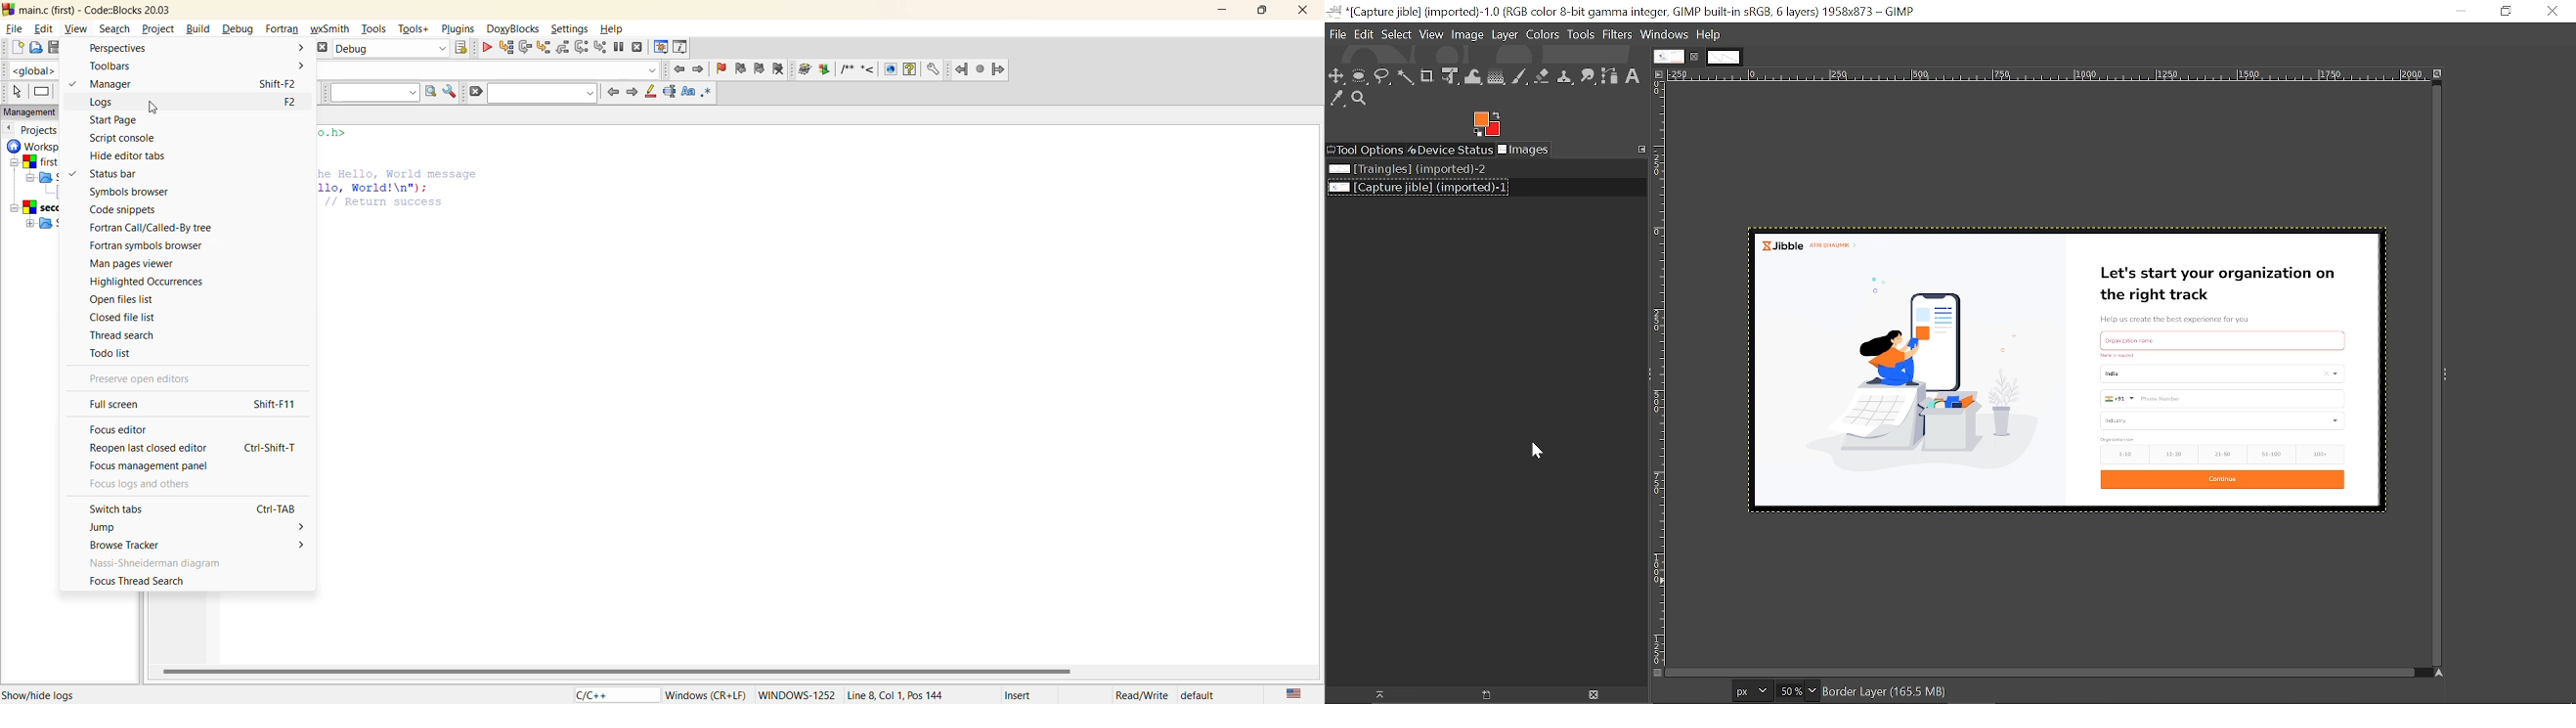 Image resolution: width=2576 pixels, height=728 pixels. I want to click on fortran, so click(282, 30).